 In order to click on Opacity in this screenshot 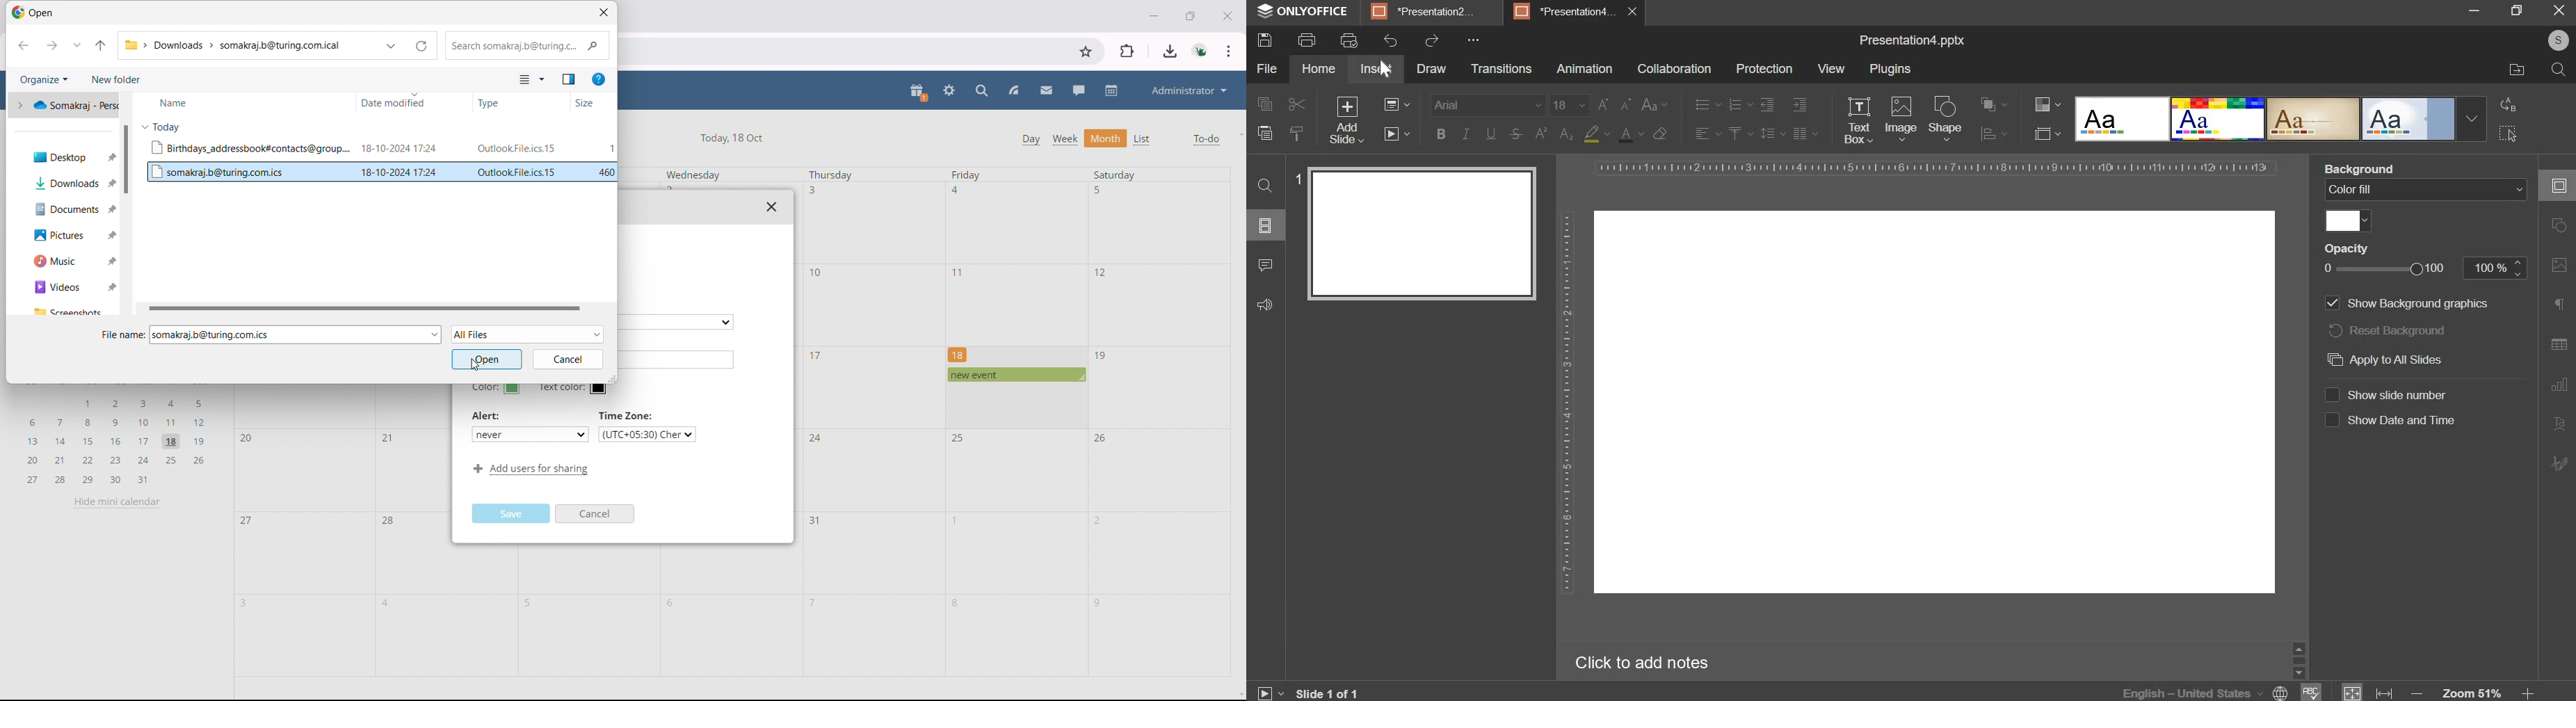, I will do `click(2344, 248)`.